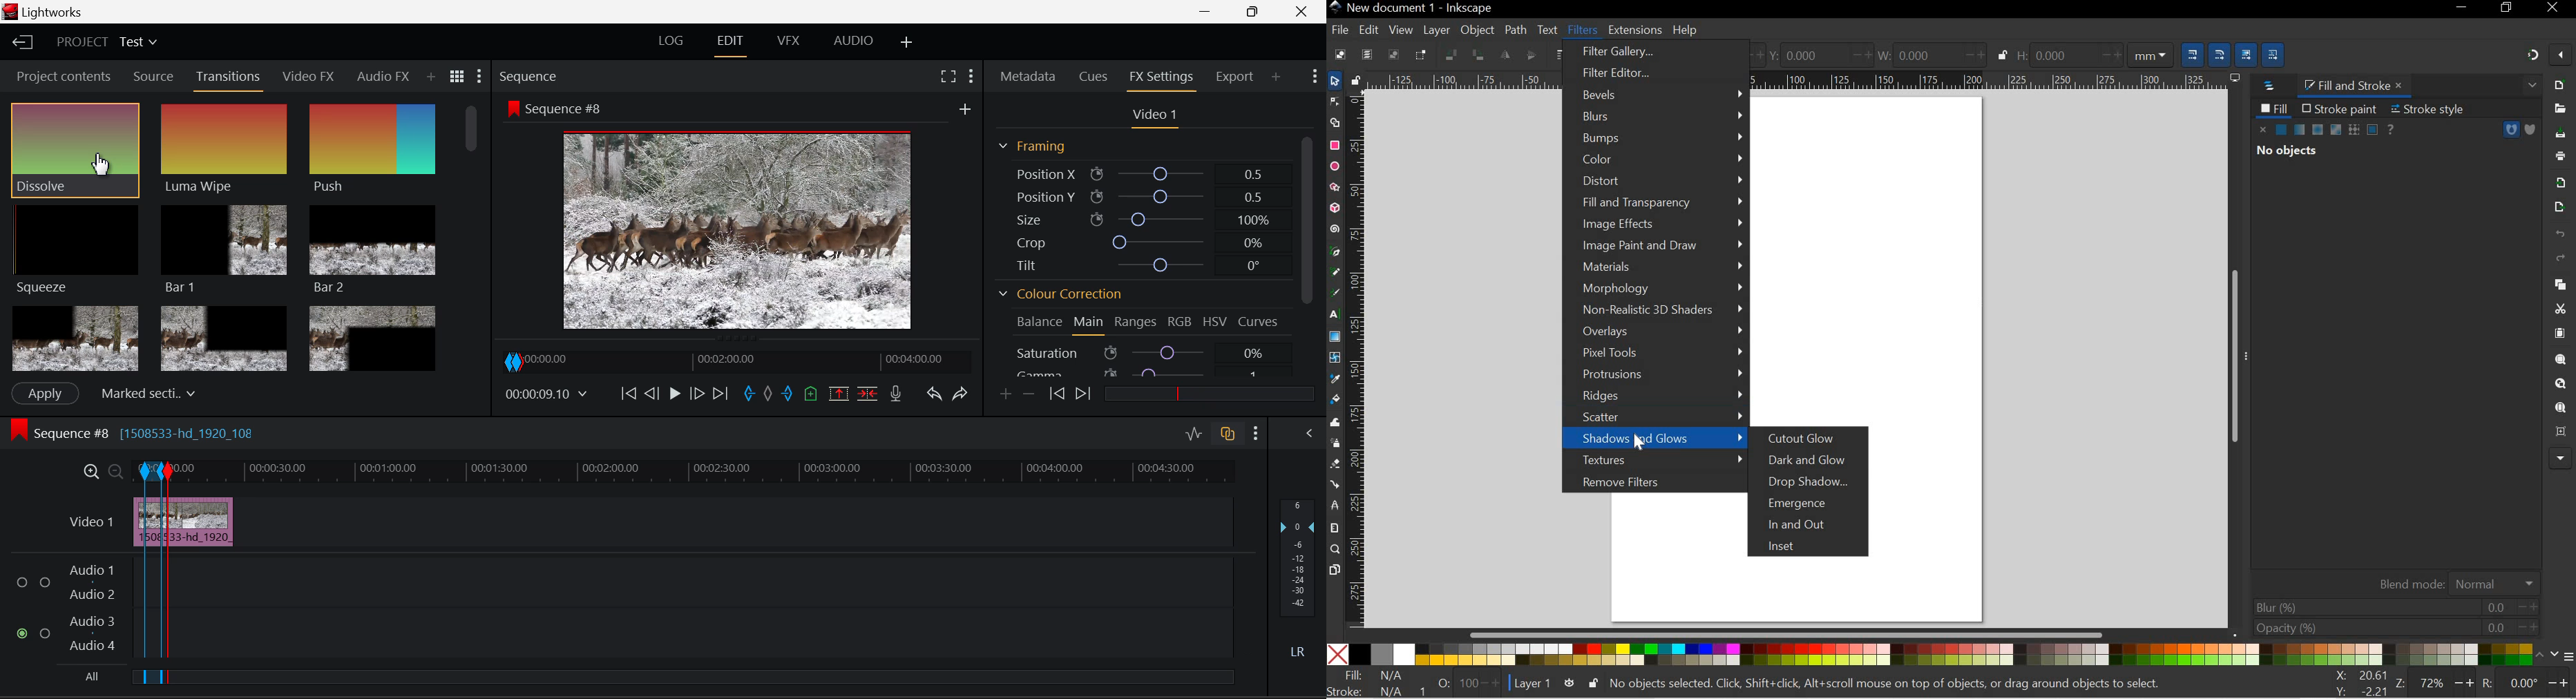  Describe the element at coordinates (2237, 357) in the screenshot. I see `SCROLLBAR` at that location.